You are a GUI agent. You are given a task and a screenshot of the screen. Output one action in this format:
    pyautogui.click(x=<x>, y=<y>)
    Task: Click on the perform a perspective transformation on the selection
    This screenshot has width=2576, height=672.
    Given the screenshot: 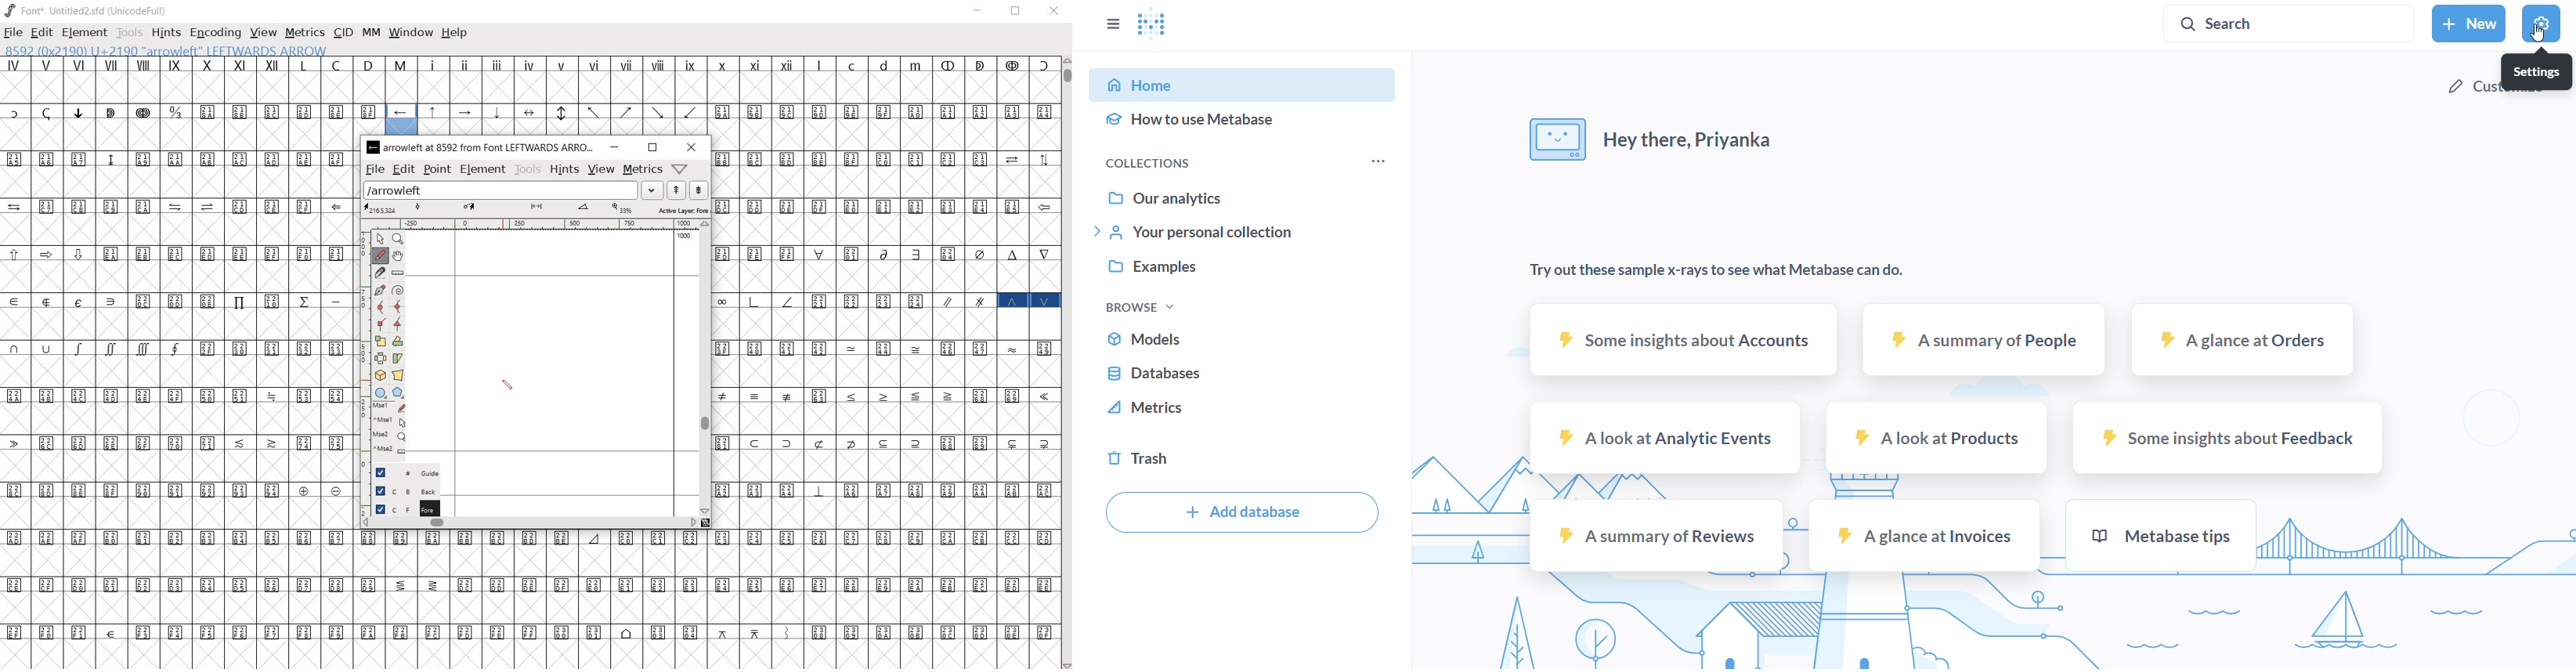 What is the action you would take?
    pyautogui.click(x=397, y=374)
    